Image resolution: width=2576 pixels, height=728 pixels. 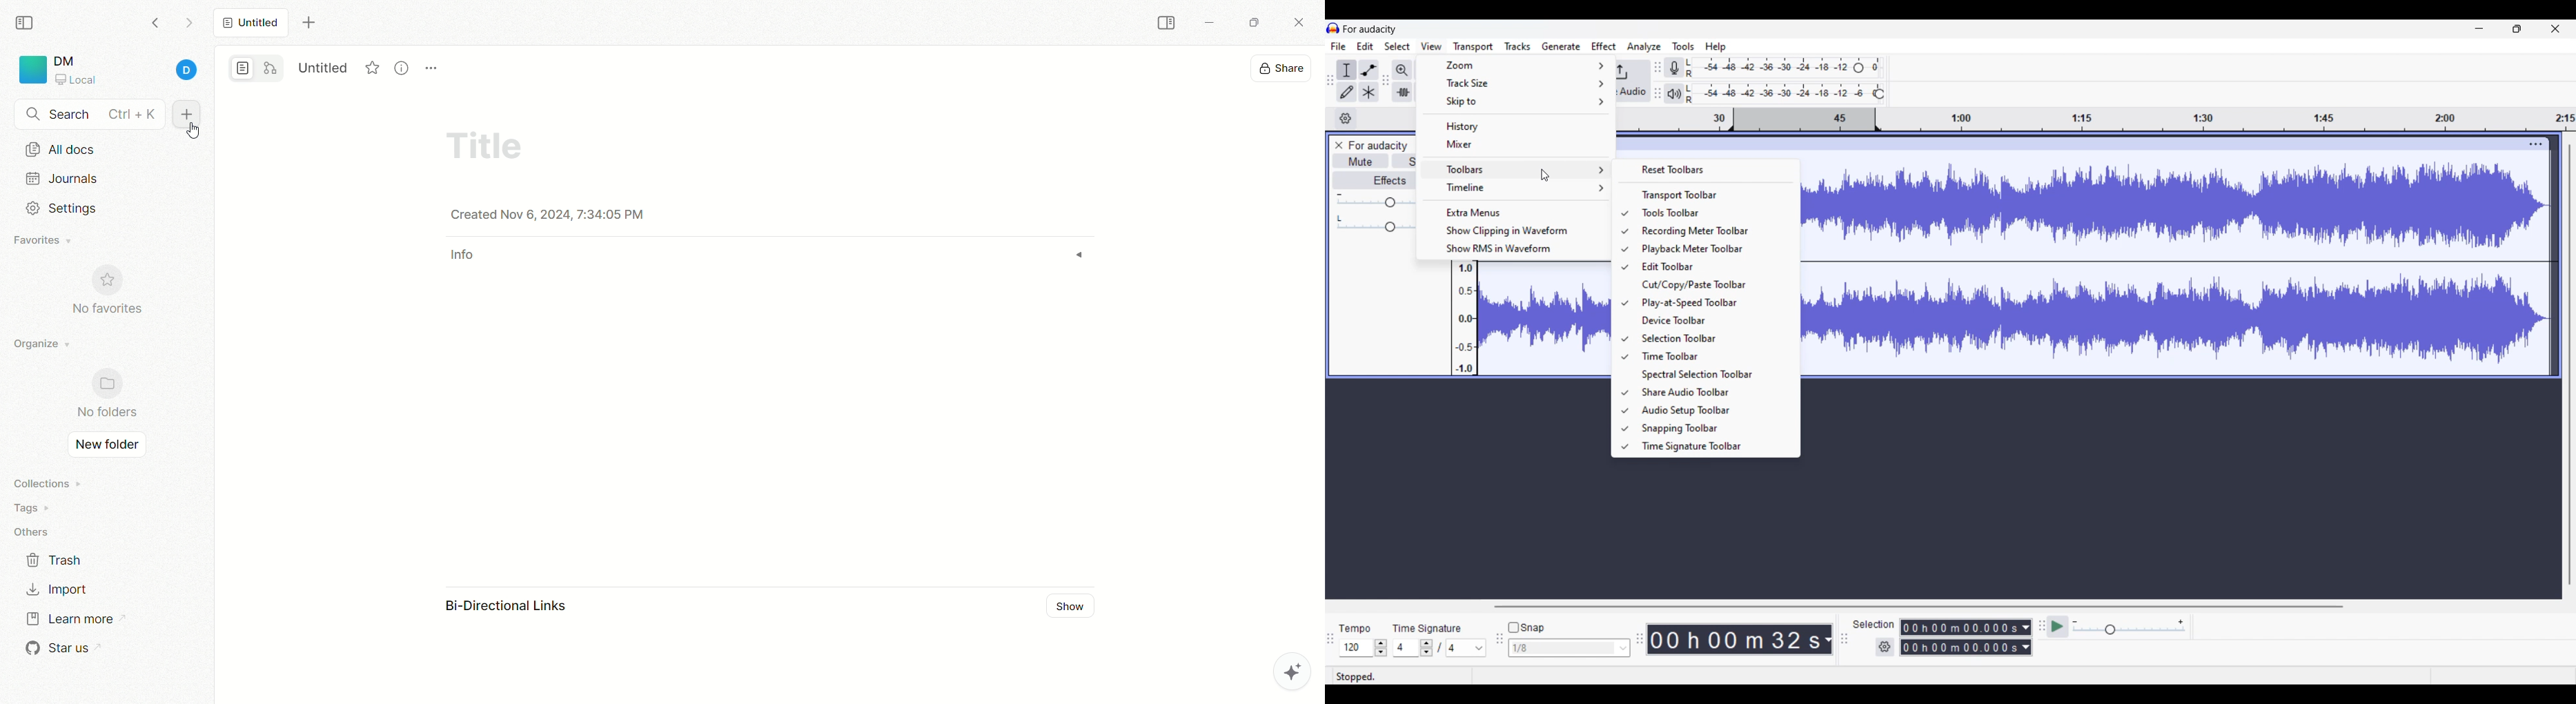 What do you see at coordinates (1644, 47) in the screenshot?
I see `Analyze menu` at bounding box center [1644, 47].